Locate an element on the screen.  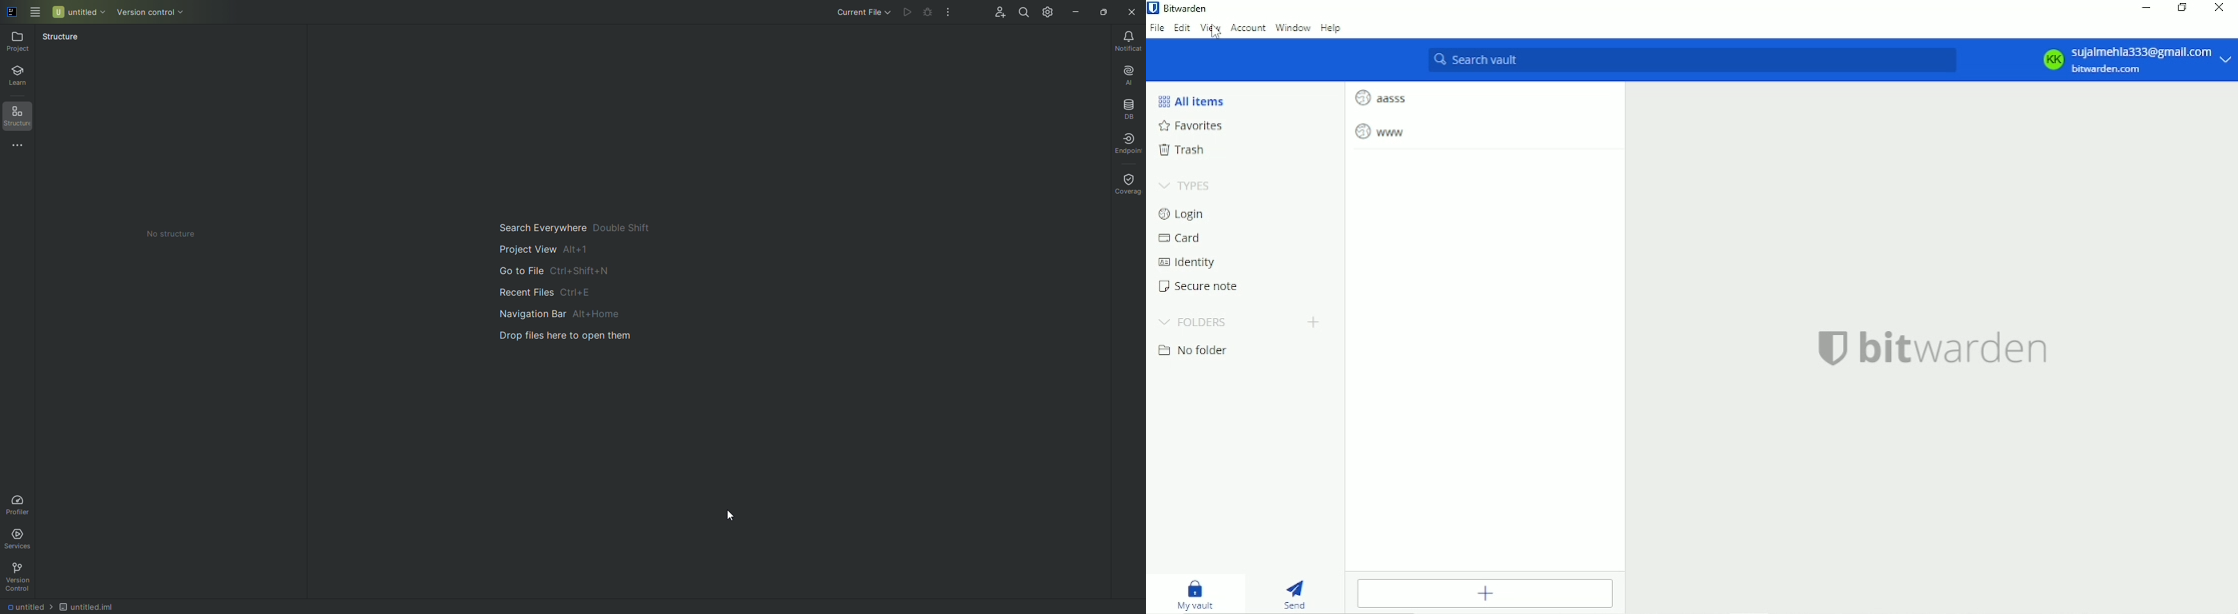
Status is located at coordinates (61, 39).